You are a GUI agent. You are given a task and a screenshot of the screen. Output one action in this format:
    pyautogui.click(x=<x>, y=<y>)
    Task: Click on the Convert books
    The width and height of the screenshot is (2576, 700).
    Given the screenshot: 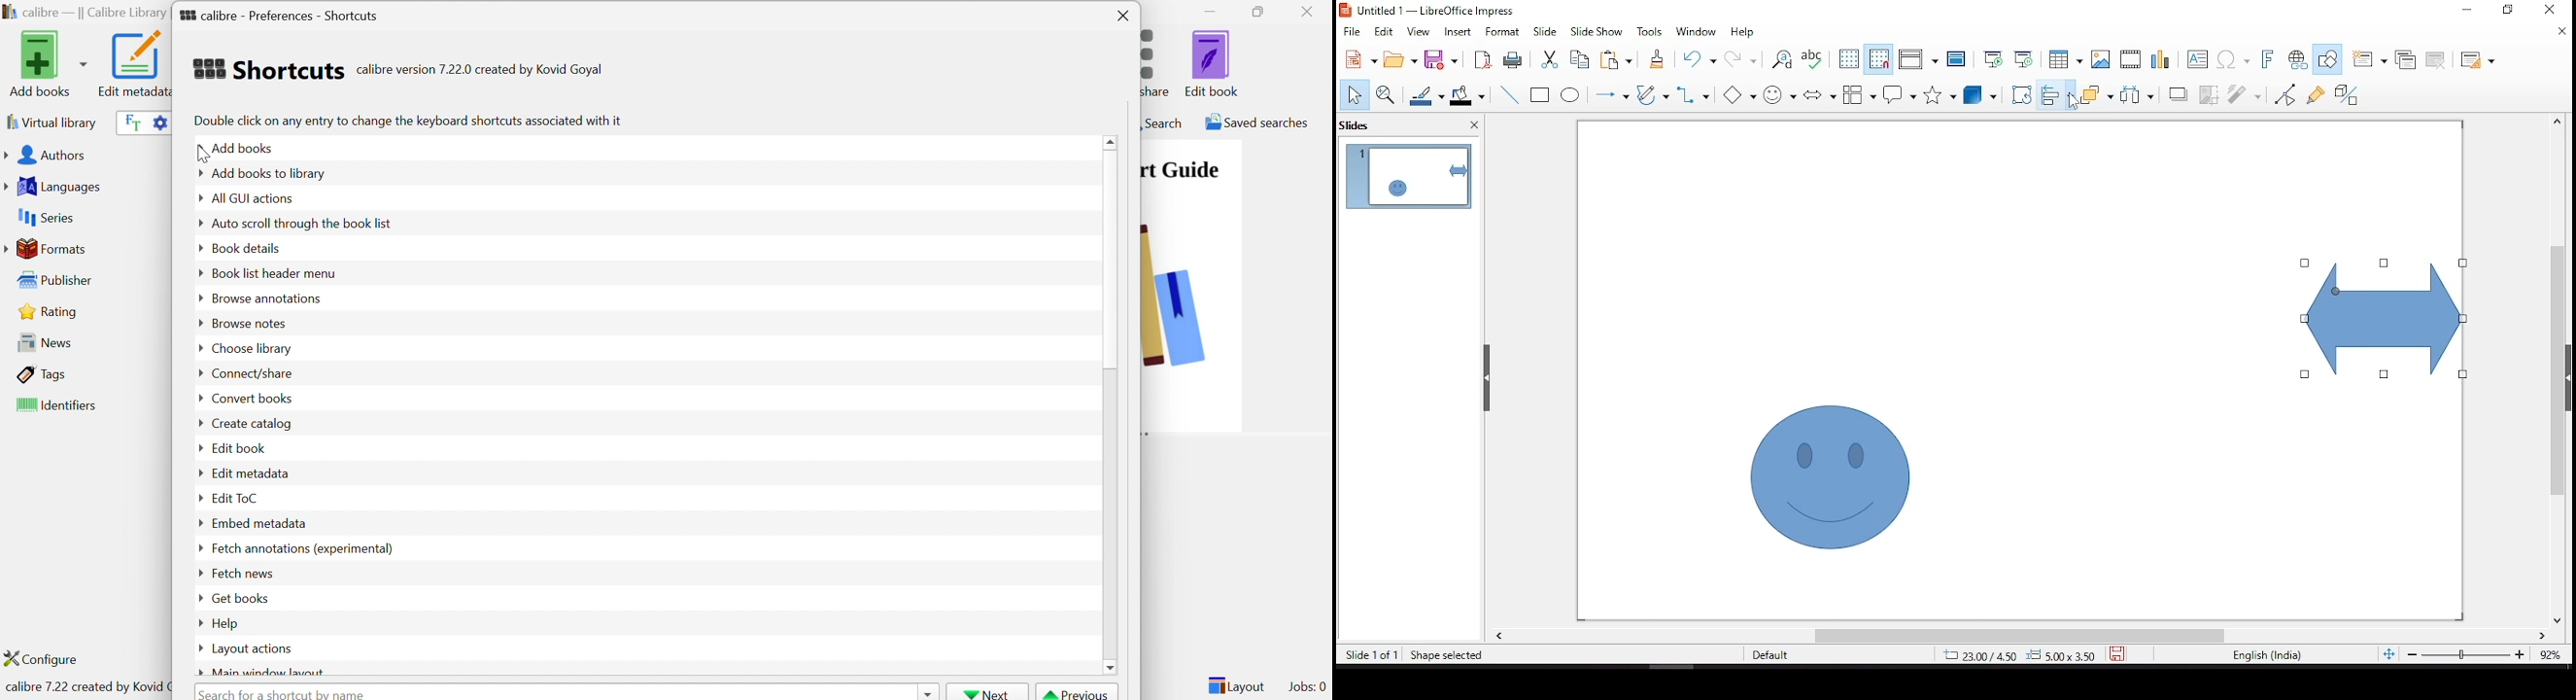 What is the action you would take?
    pyautogui.click(x=251, y=397)
    